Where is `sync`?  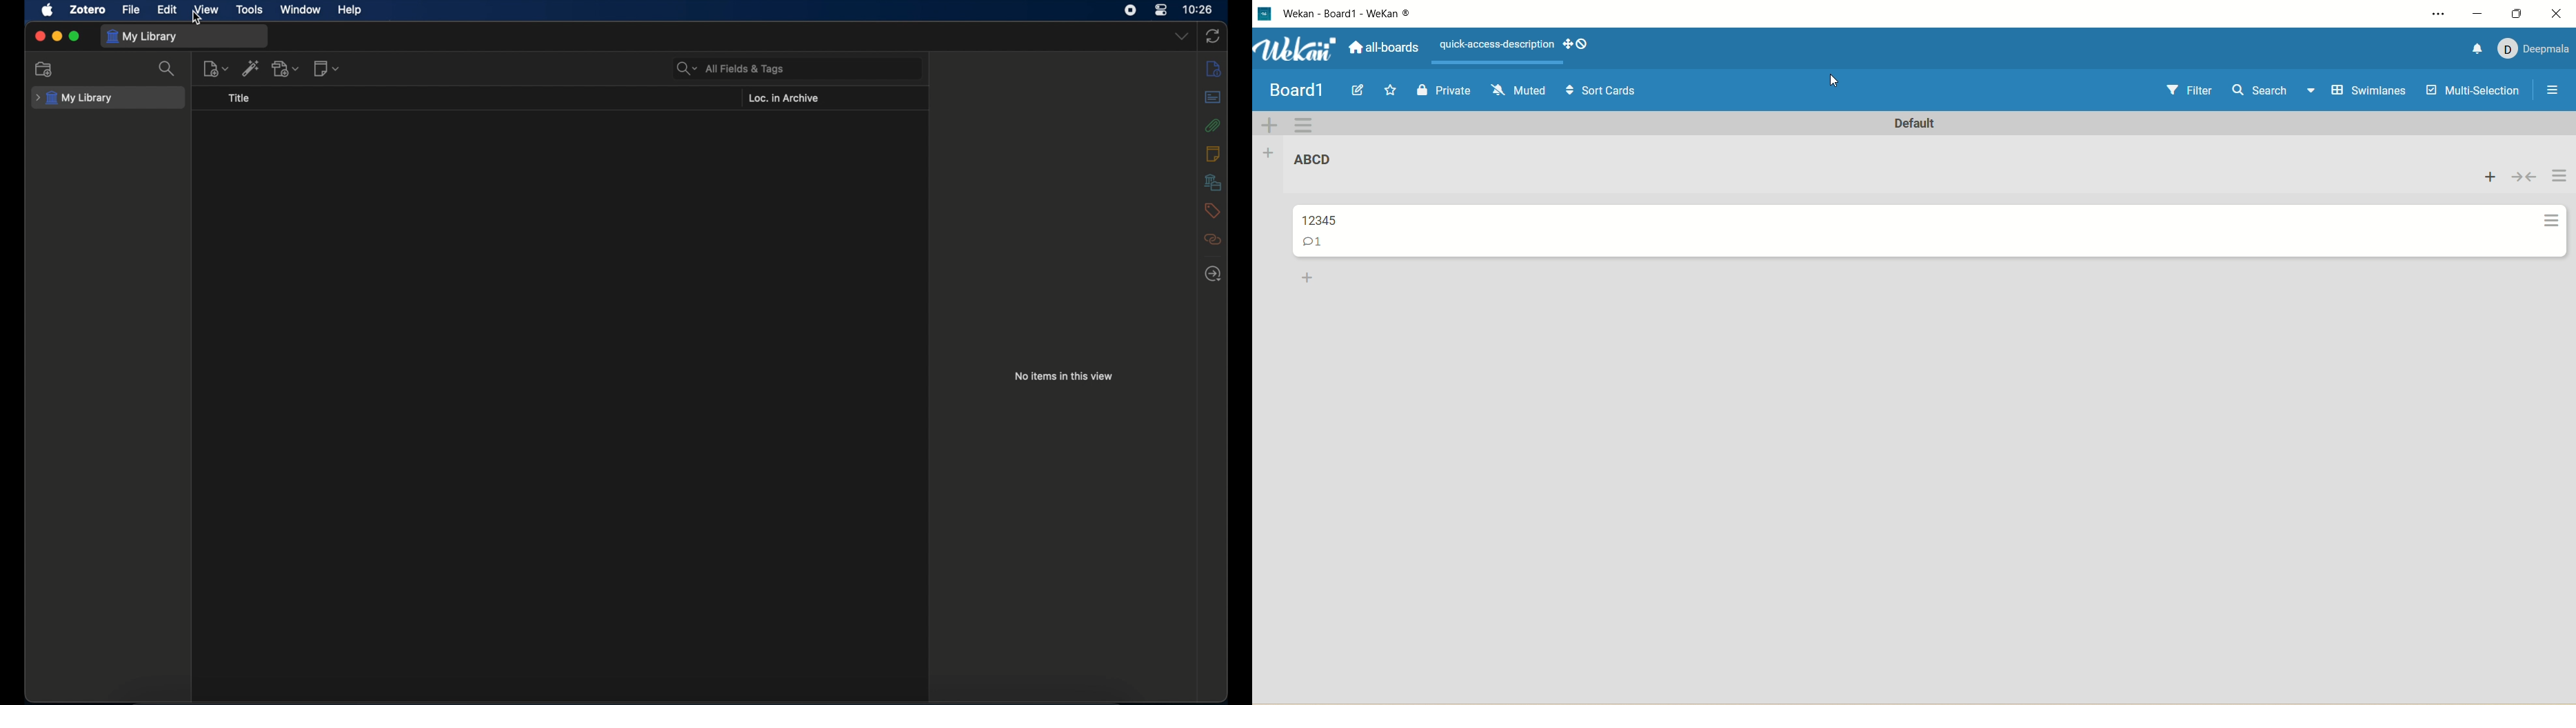
sync is located at coordinates (1214, 37).